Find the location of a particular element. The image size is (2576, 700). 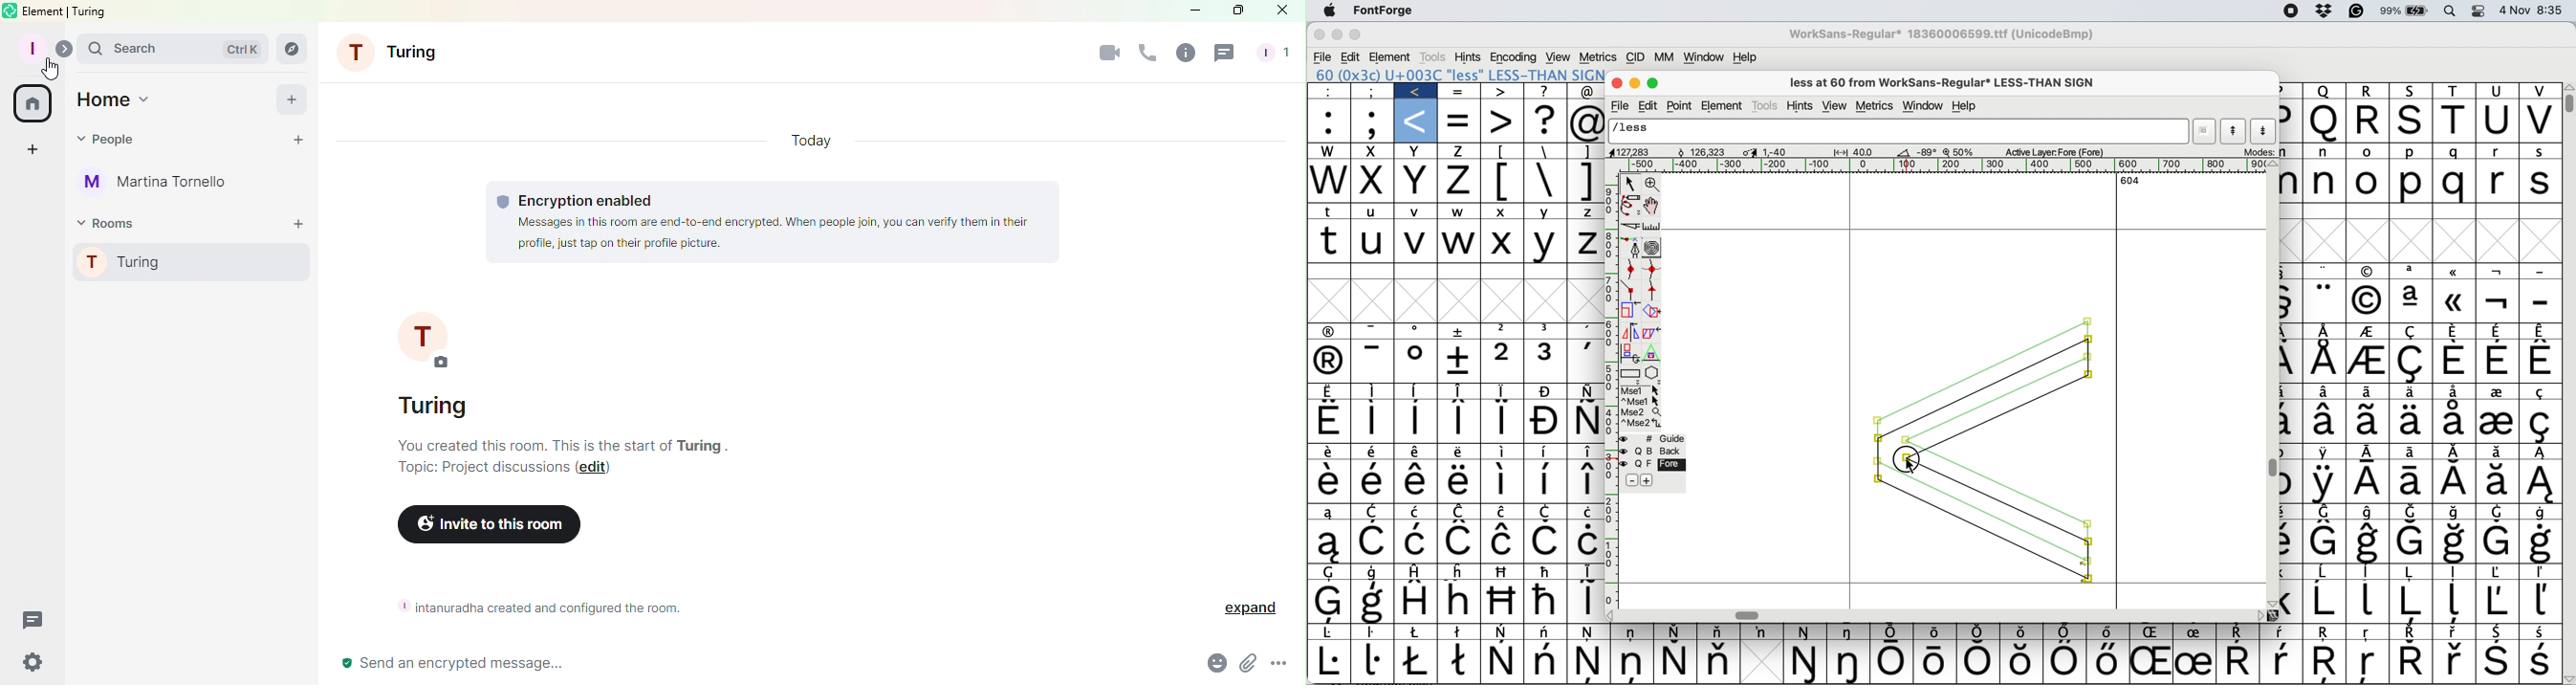

Symbol is located at coordinates (2455, 331).